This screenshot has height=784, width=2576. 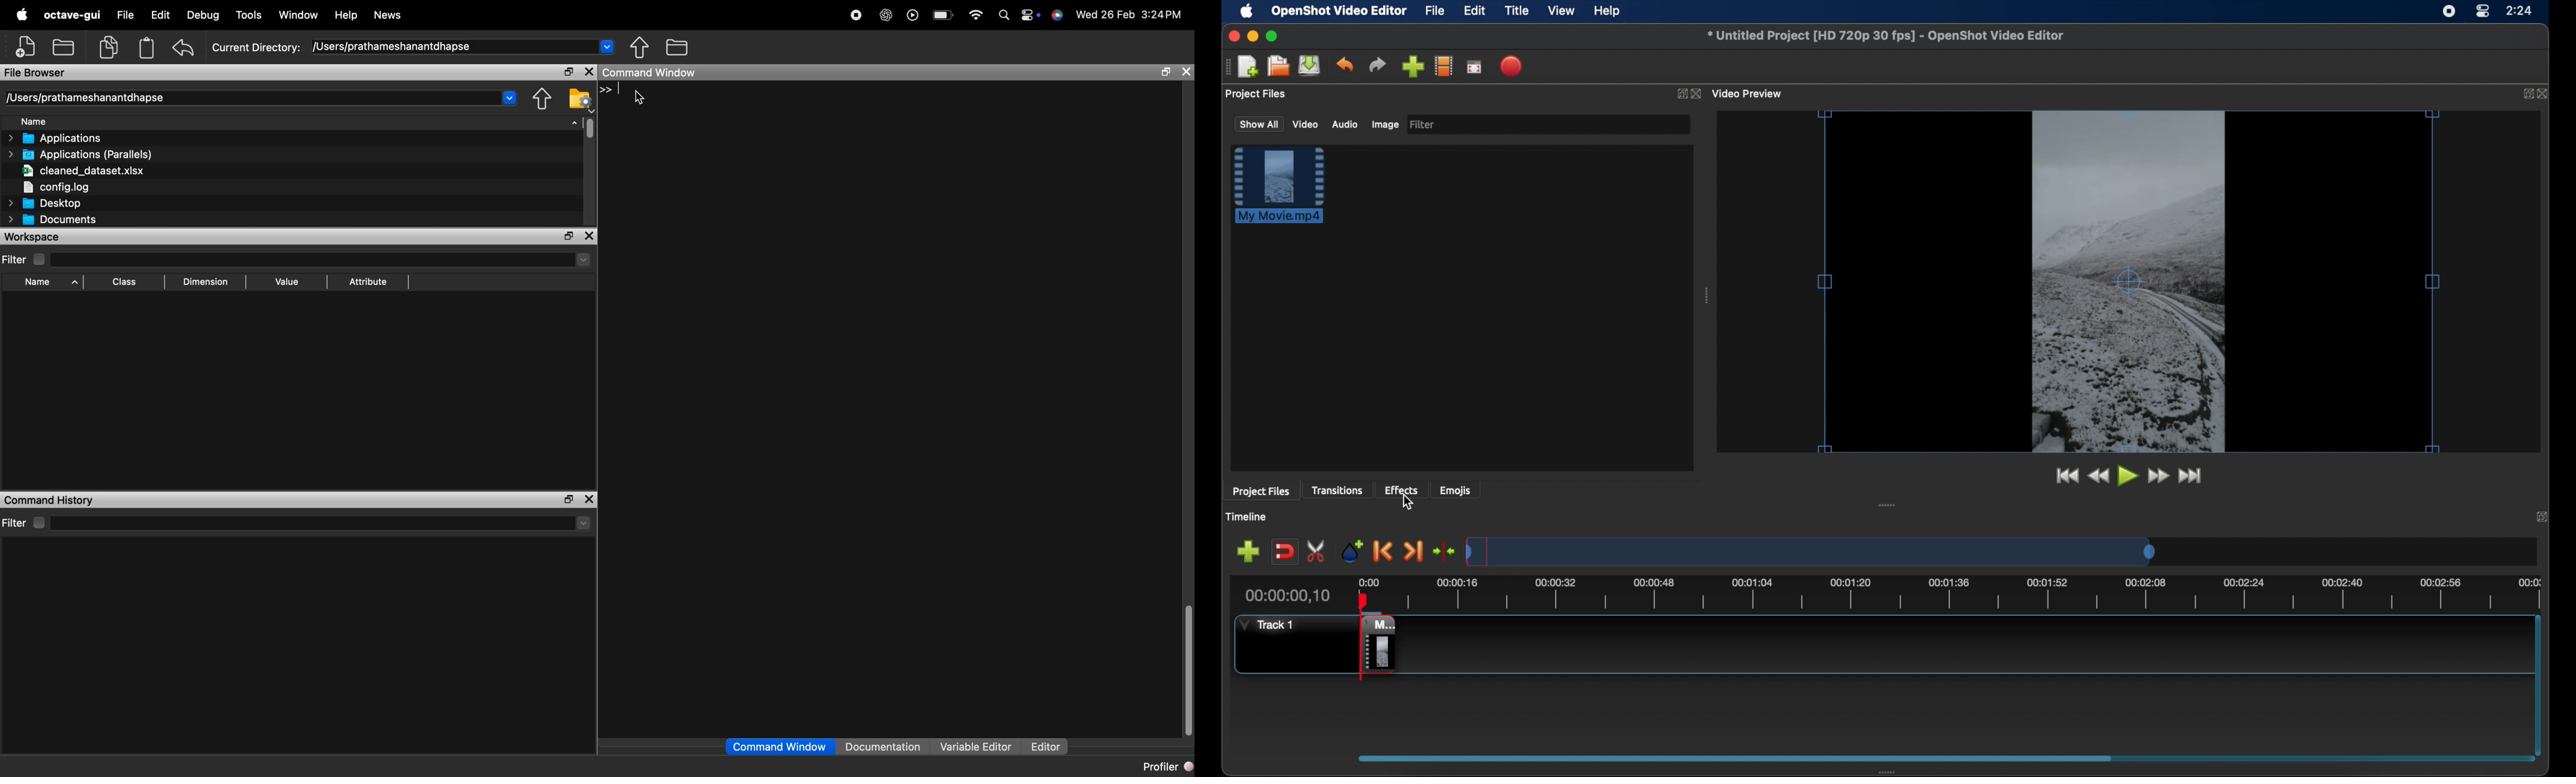 I want to click on Class, so click(x=122, y=283).